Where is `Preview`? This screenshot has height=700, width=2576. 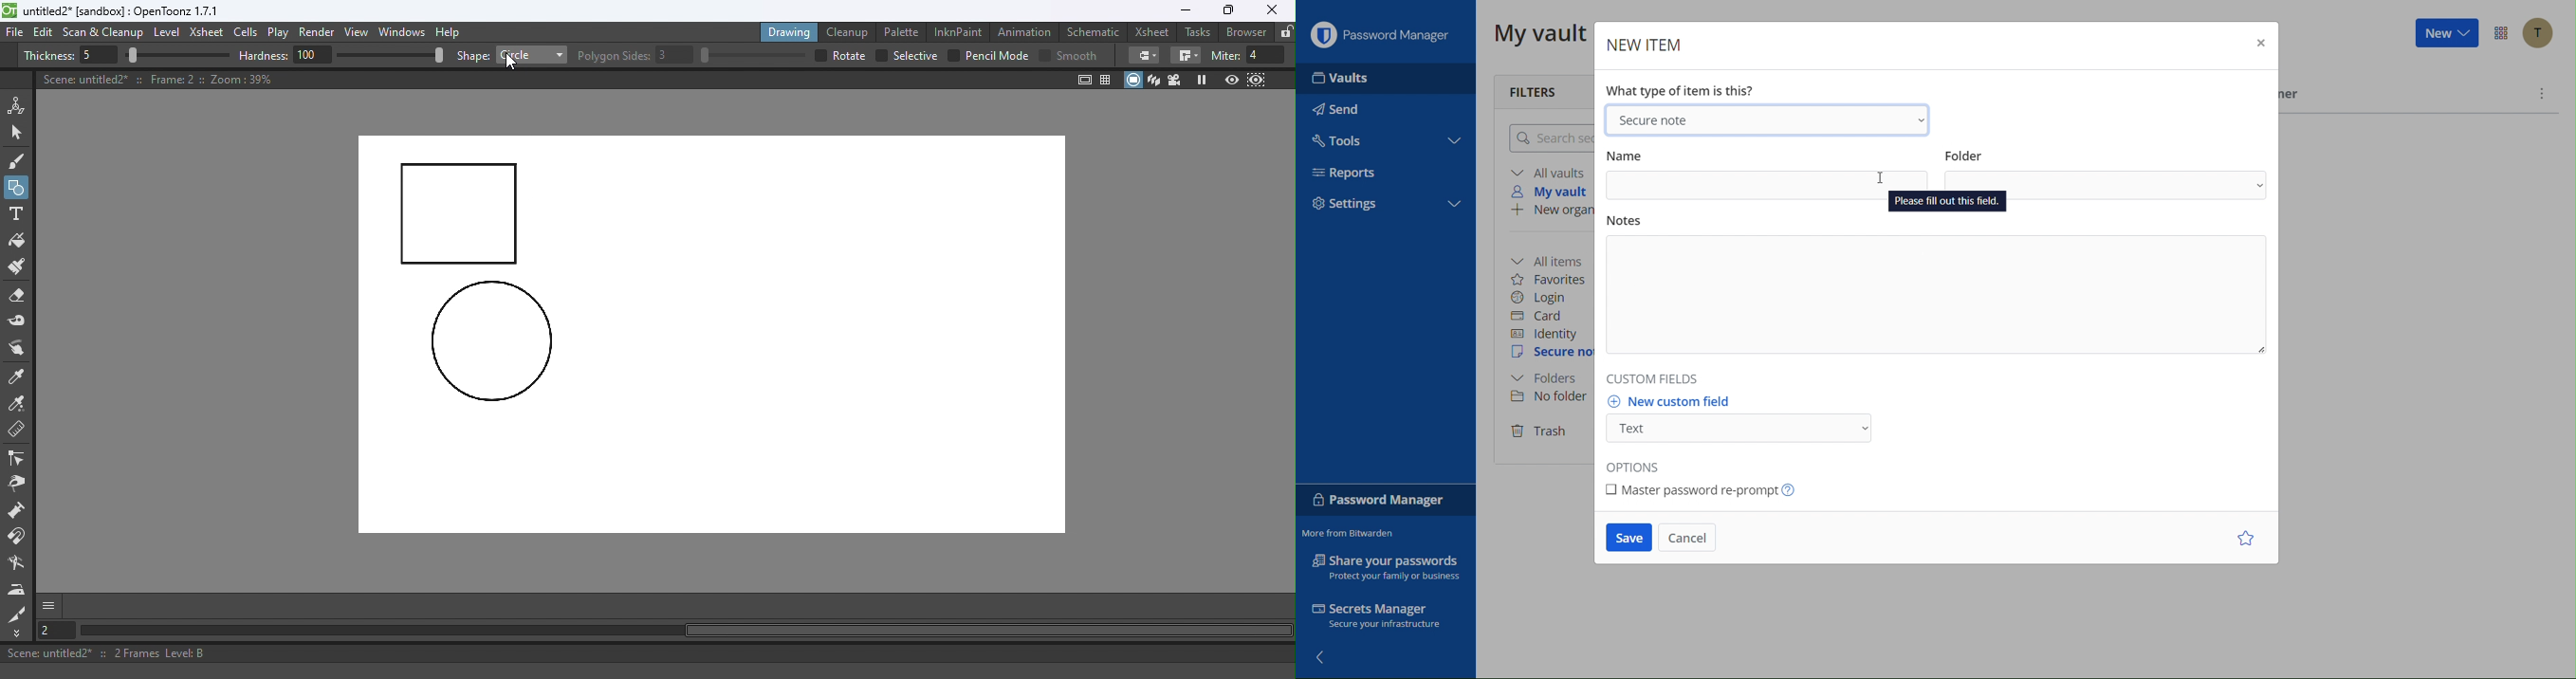
Preview is located at coordinates (1231, 81).